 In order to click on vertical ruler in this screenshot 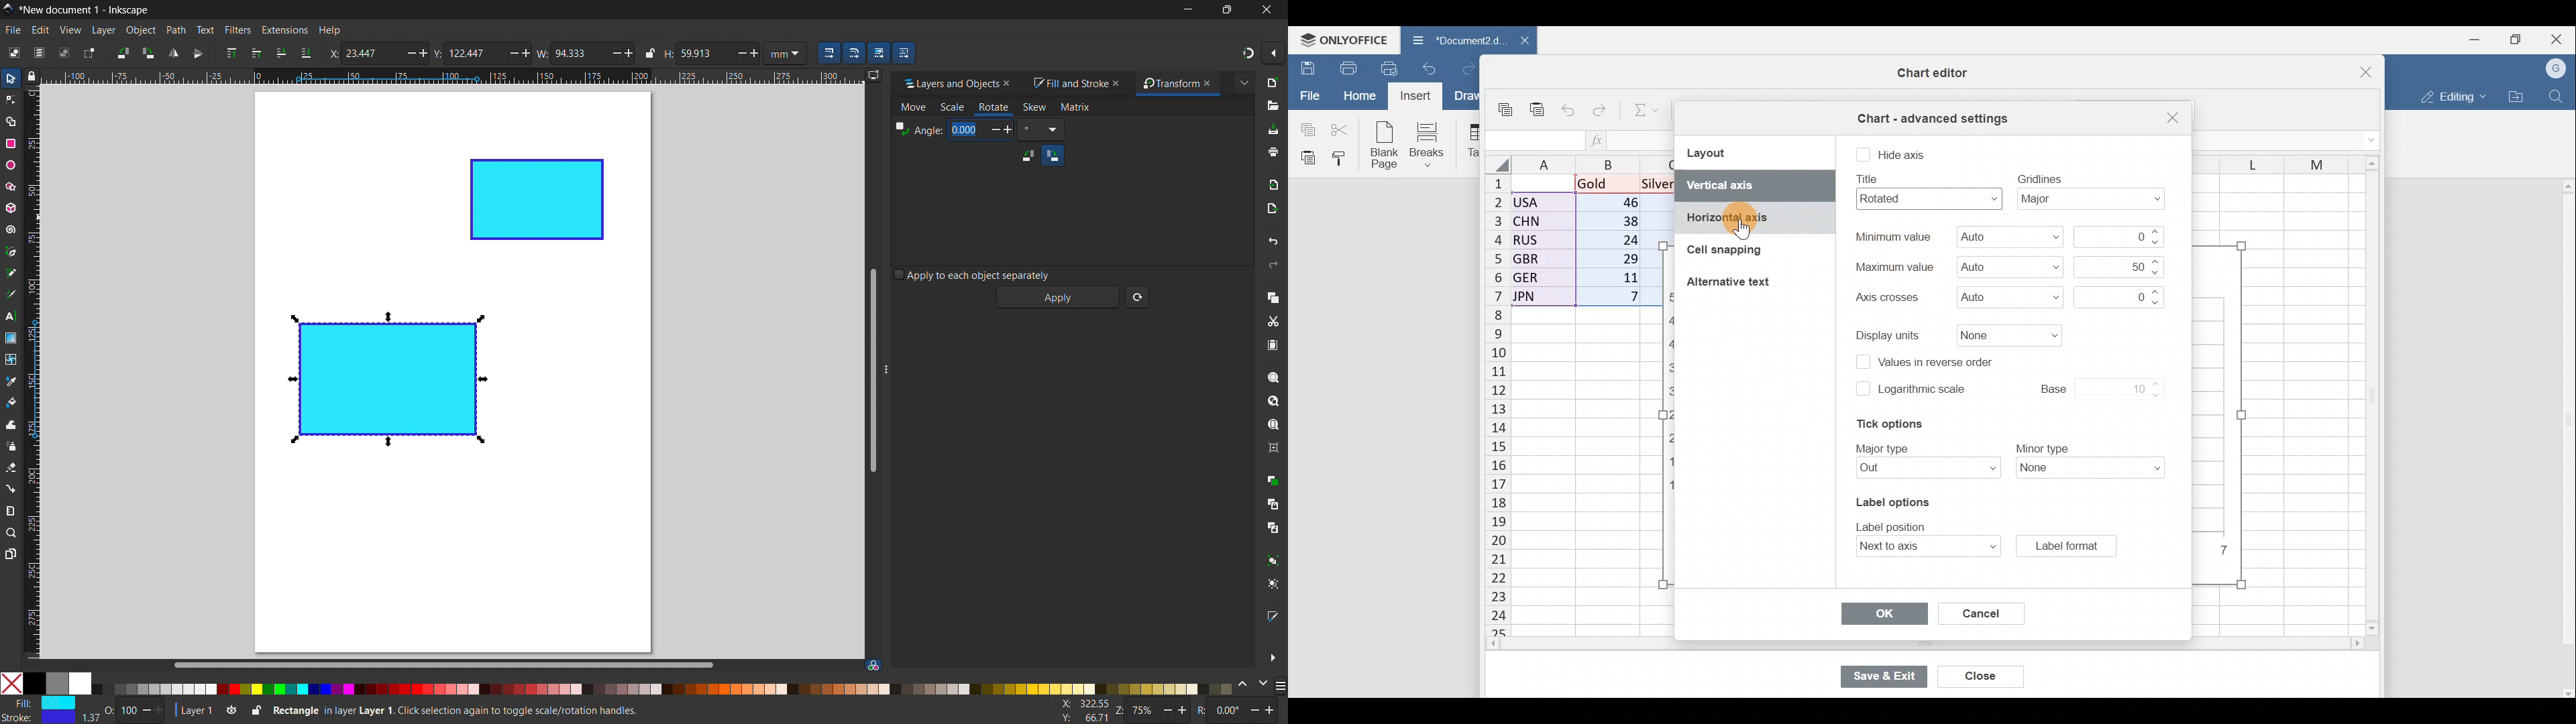, I will do `click(32, 375)`.